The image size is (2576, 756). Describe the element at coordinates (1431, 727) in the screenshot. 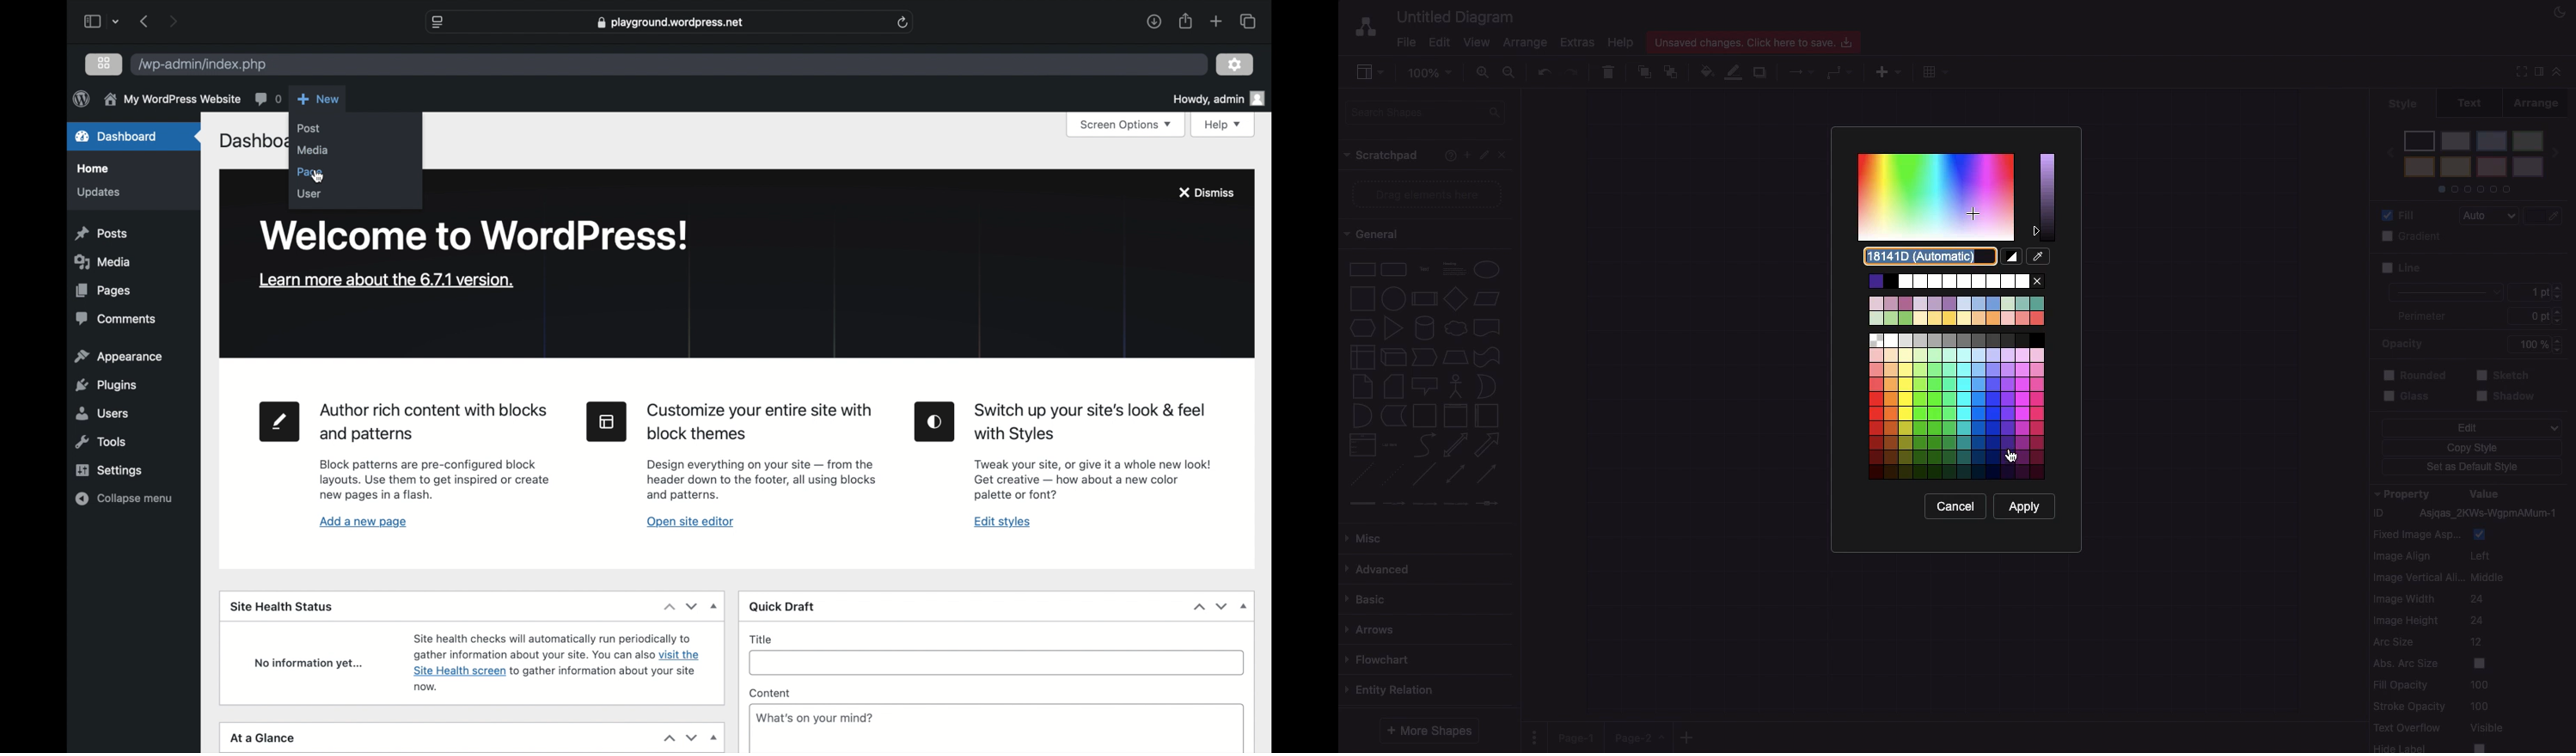

I see `More shapes` at that location.